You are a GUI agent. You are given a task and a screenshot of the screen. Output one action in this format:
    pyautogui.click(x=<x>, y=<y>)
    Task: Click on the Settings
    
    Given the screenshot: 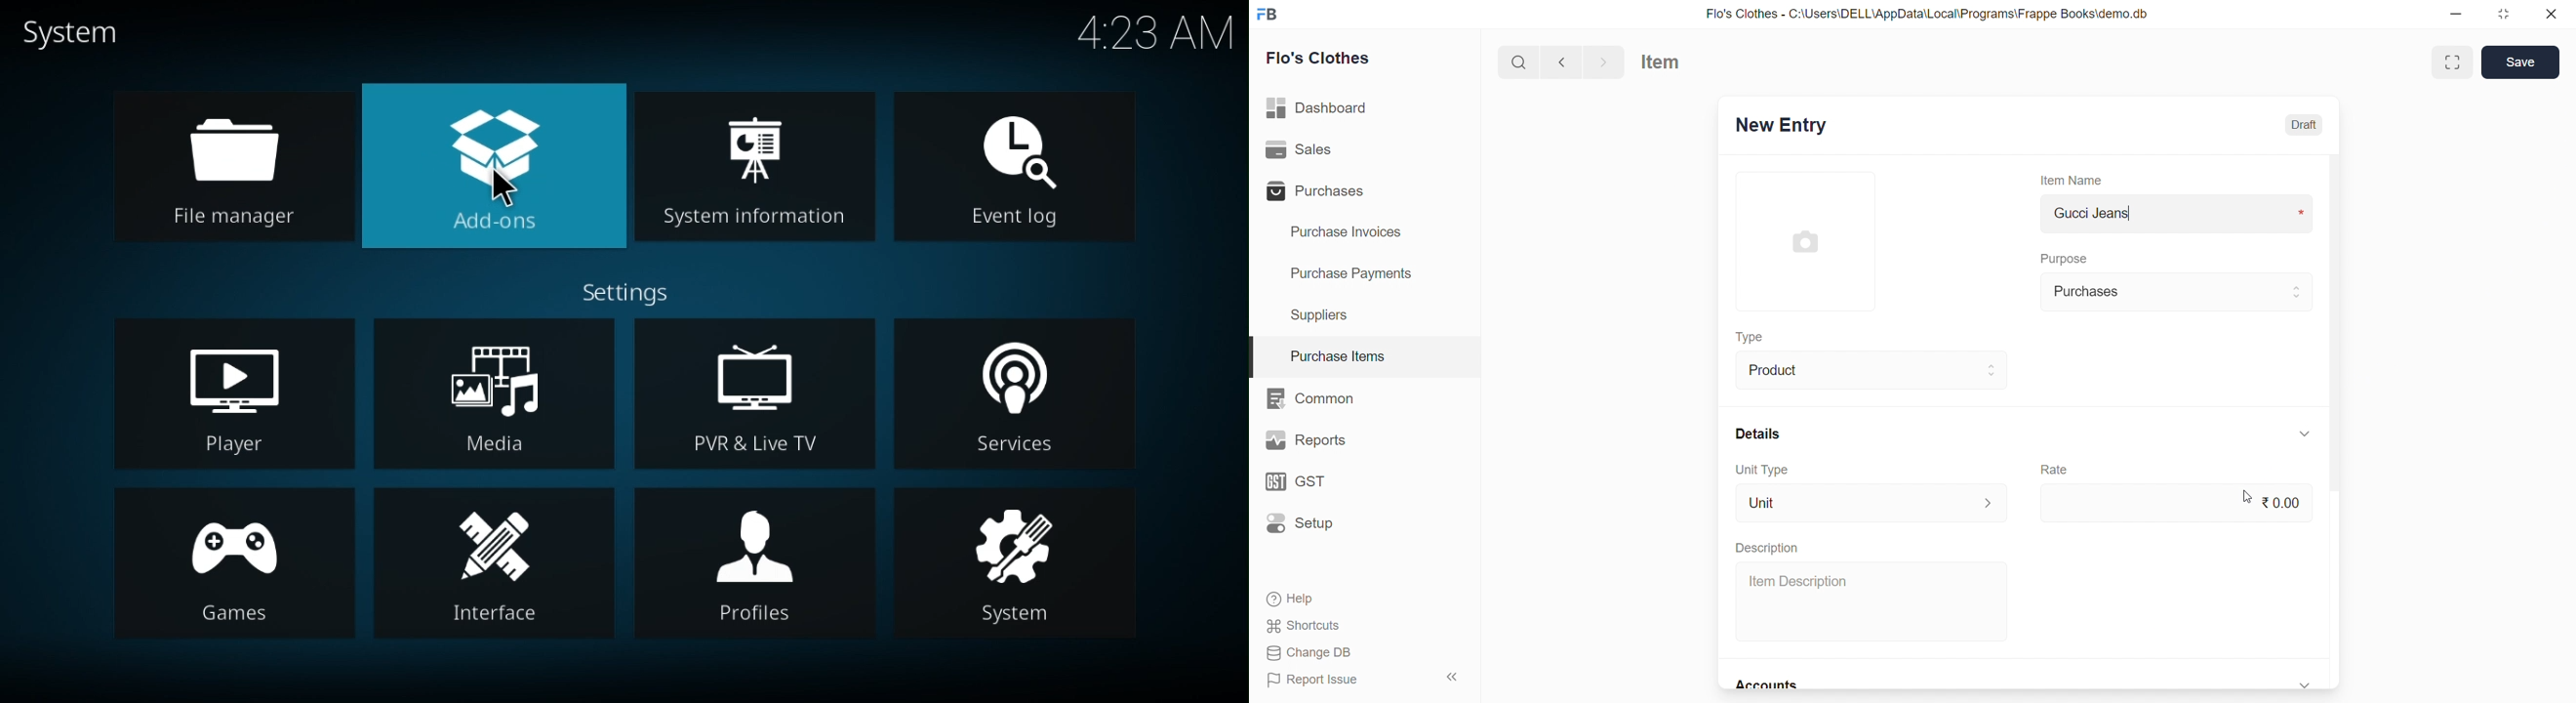 What is the action you would take?
    pyautogui.click(x=631, y=293)
    